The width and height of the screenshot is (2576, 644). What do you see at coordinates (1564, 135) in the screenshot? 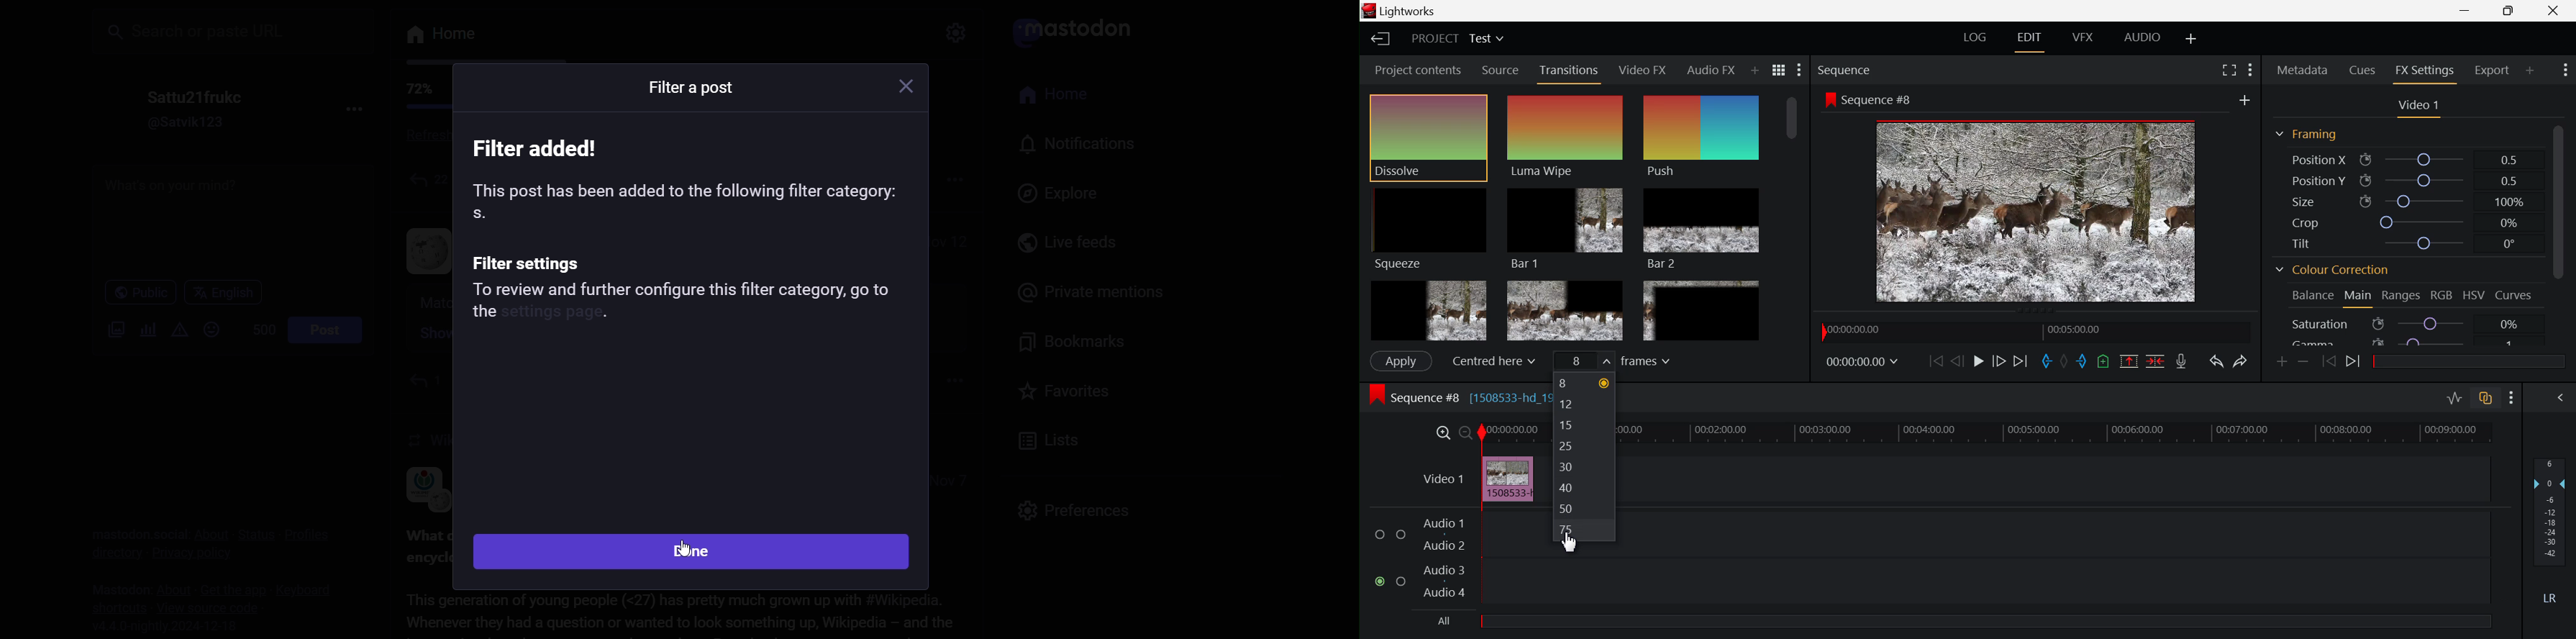
I see `Luma Wipe` at bounding box center [1564, 135].